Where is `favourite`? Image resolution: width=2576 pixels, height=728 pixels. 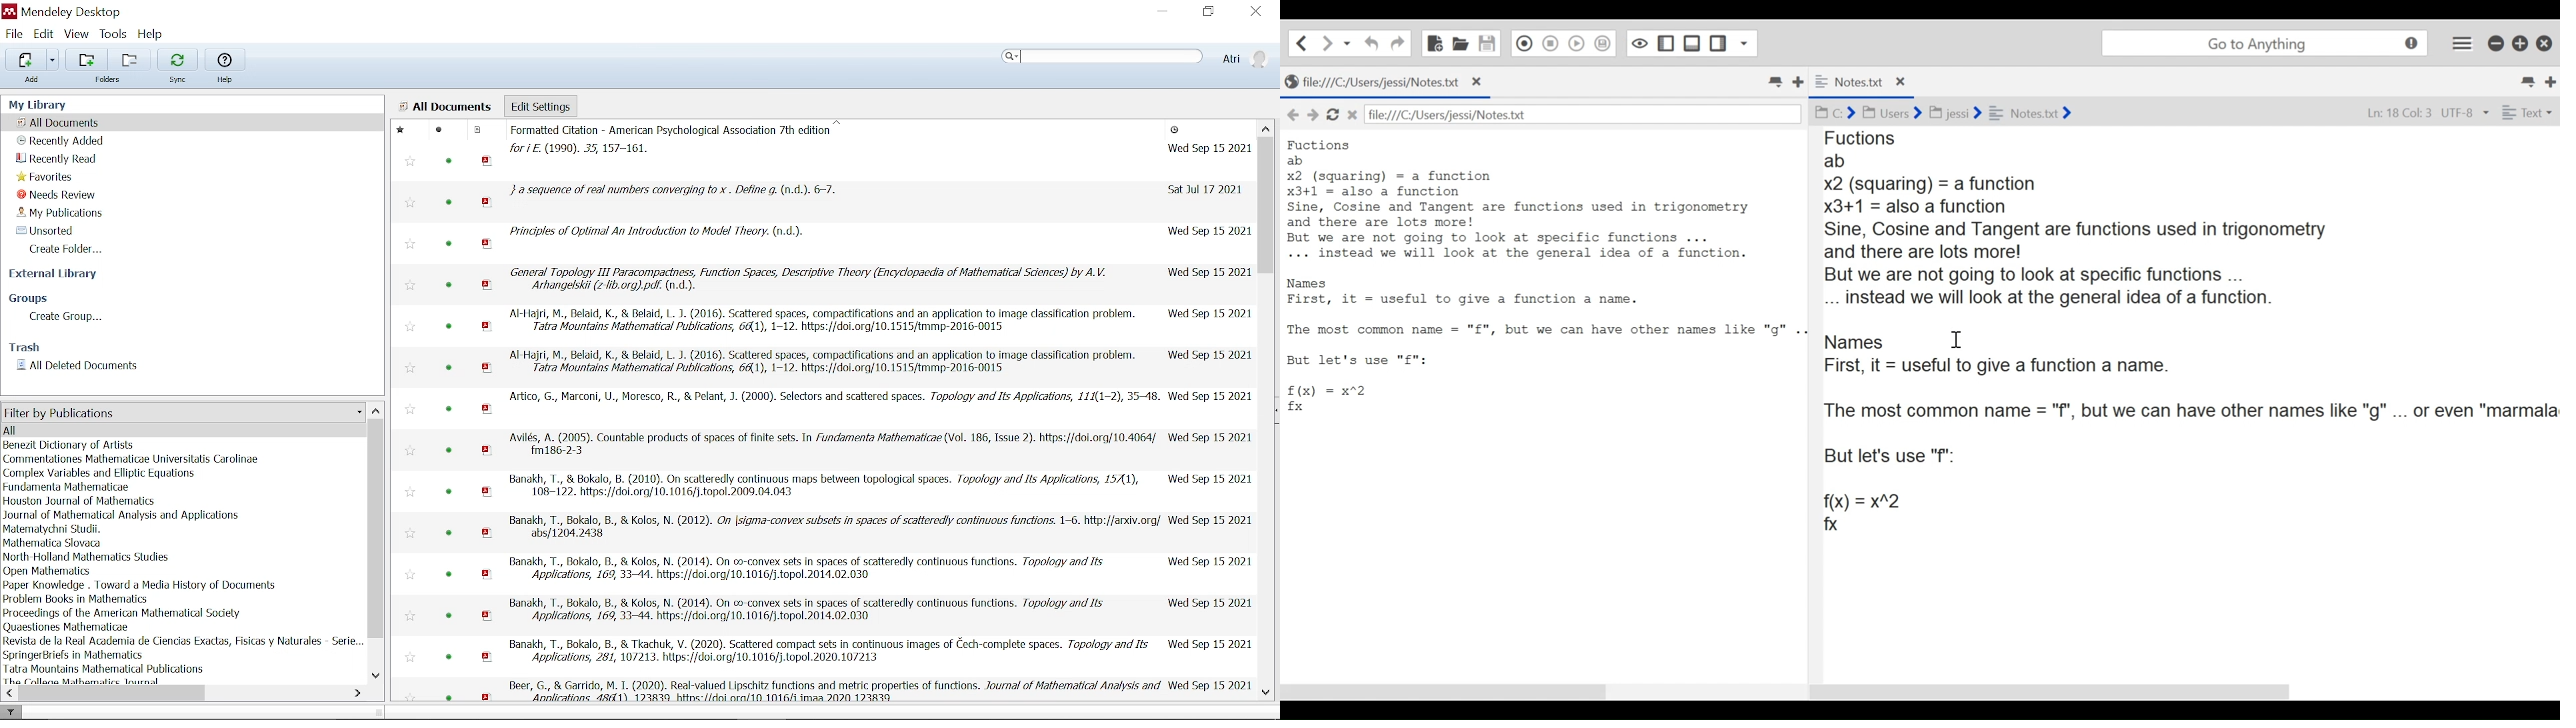
favourite is located at coordinates (411, 618).